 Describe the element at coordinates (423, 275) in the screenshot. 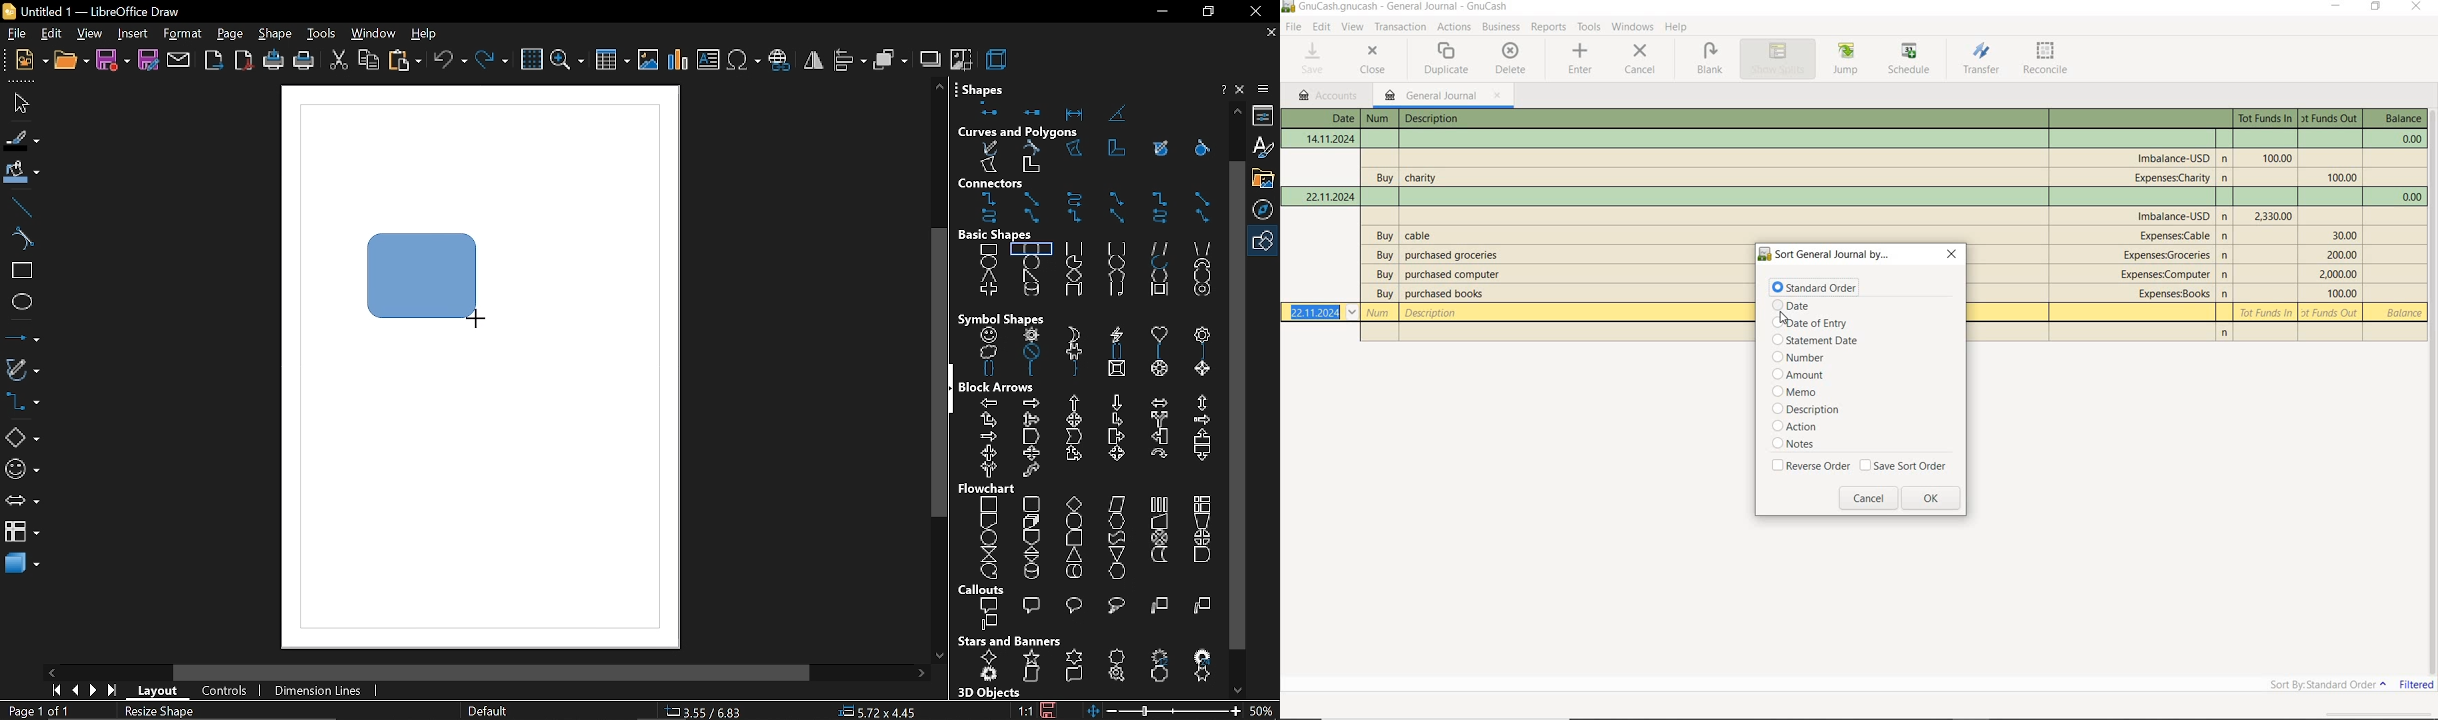

I see `shape drawn` at that location.